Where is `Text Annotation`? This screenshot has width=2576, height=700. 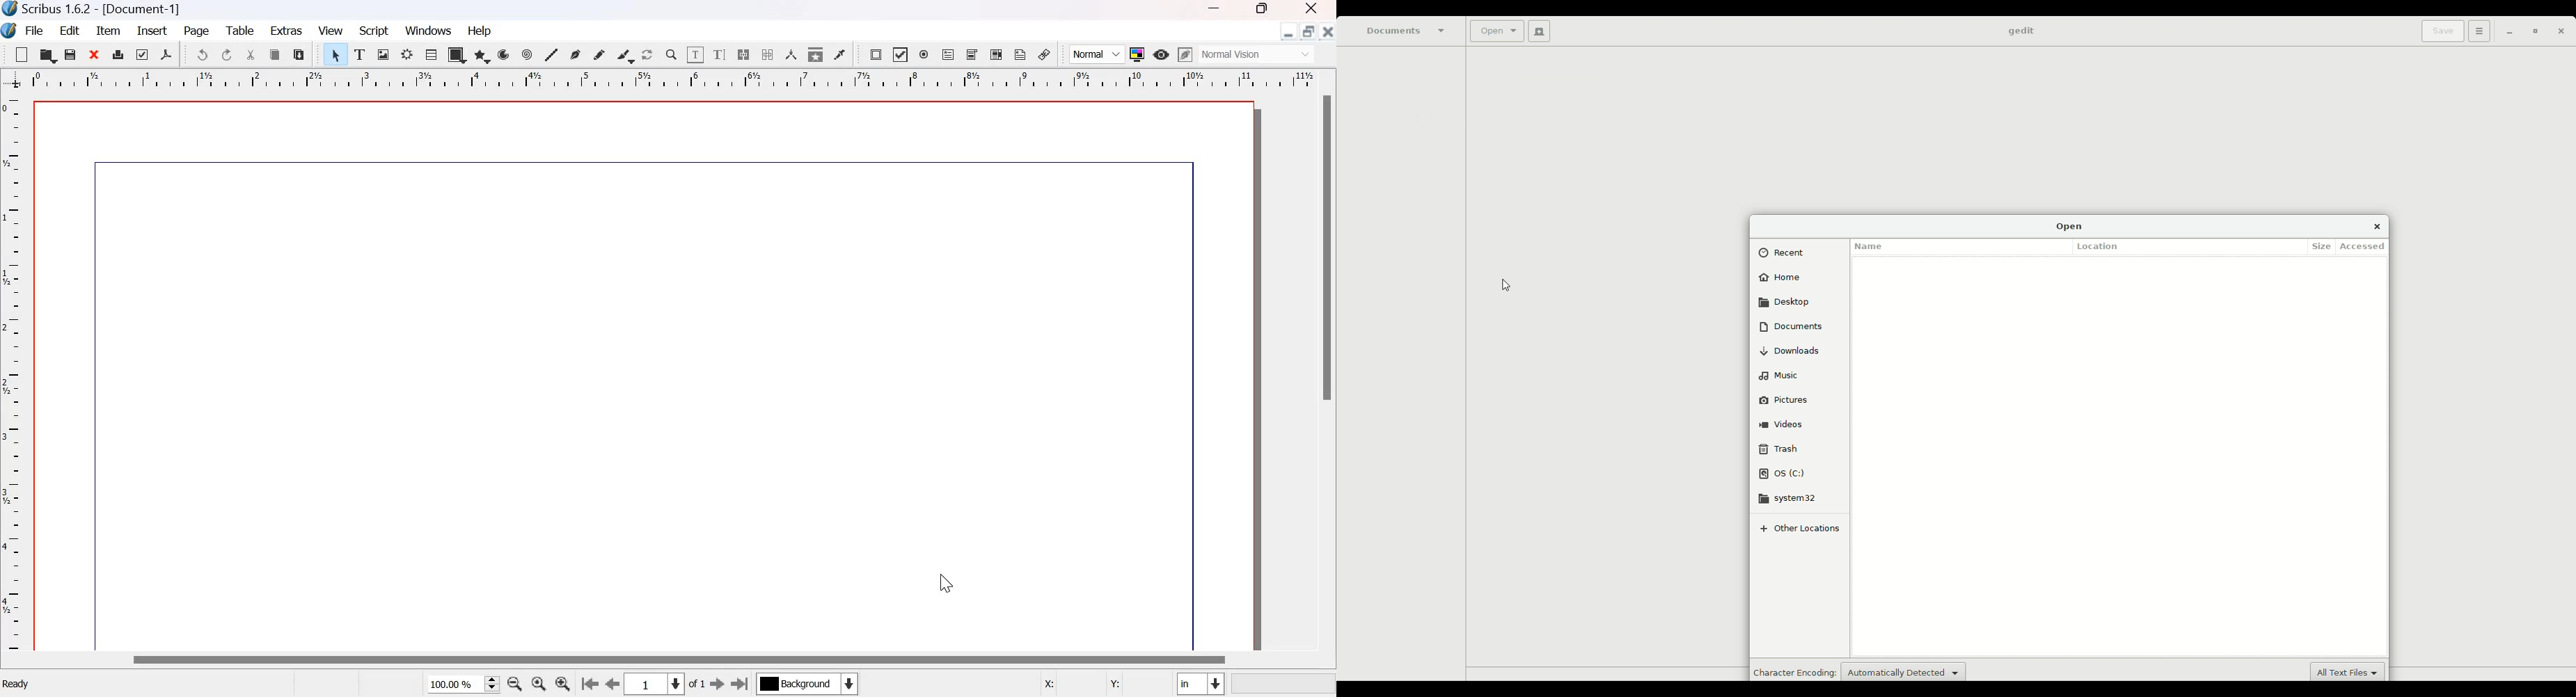
Text Annotation is located at coordinates (1021, 55).